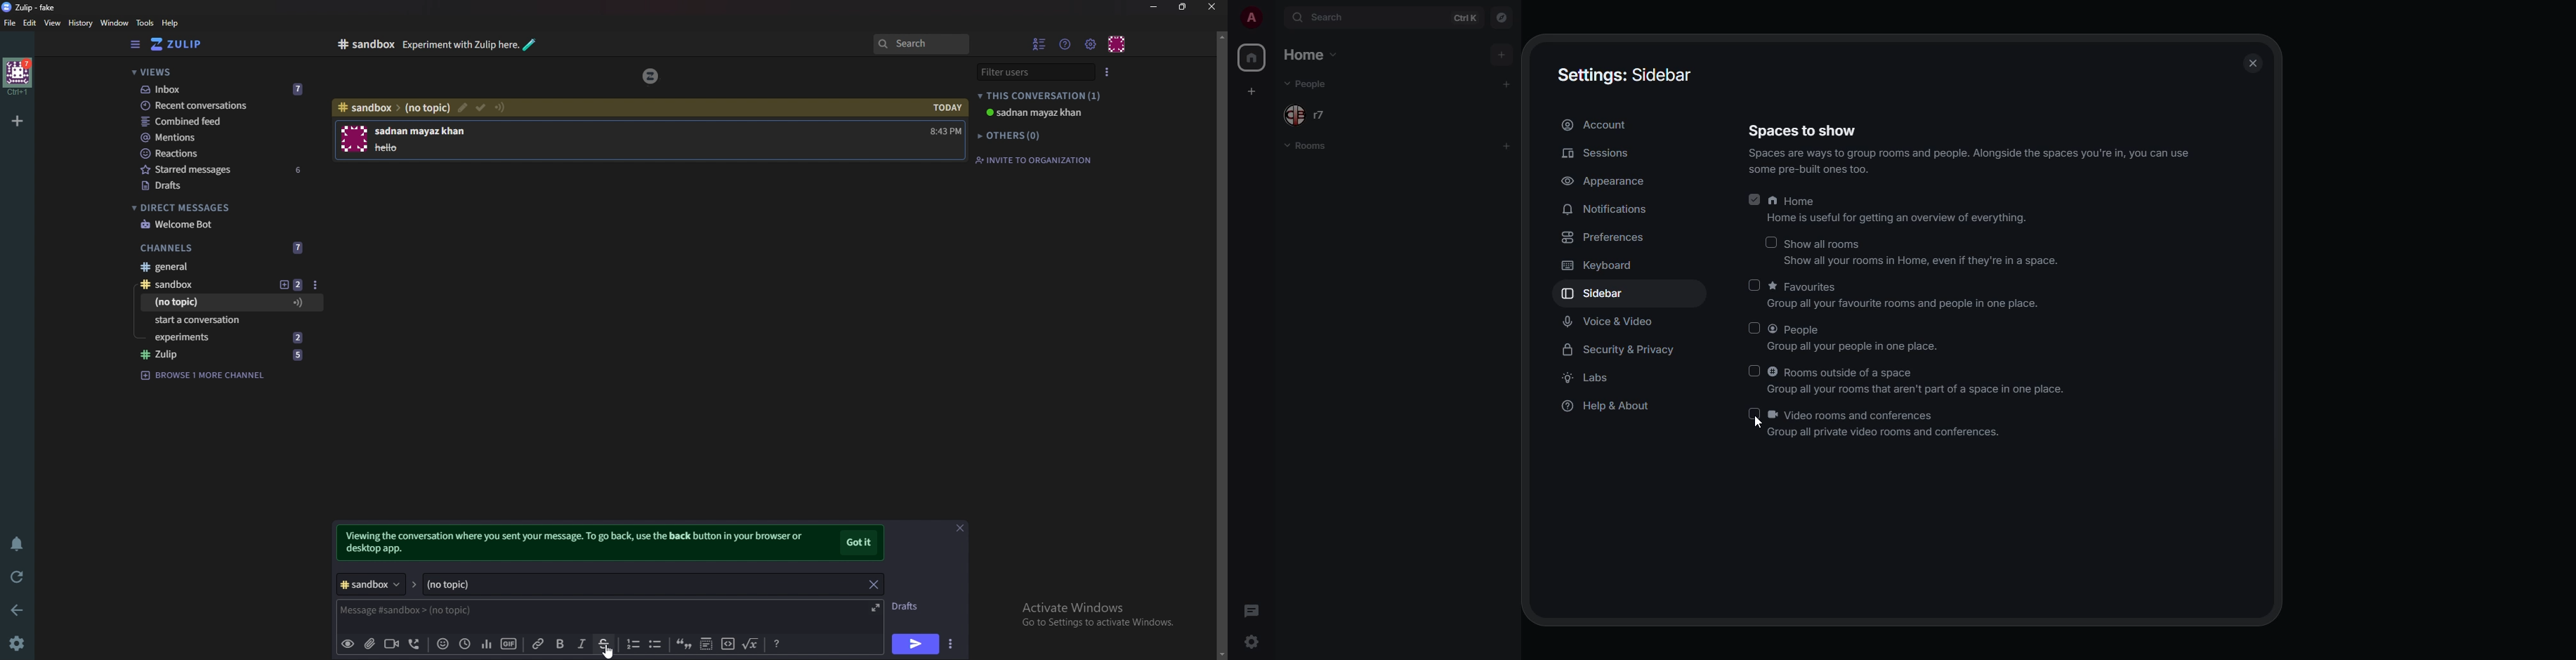 The width and height of the screenshot is (2576, 672). Describe the element at coordinates (509, 645) in the screenshot. I see `gif` at that location.